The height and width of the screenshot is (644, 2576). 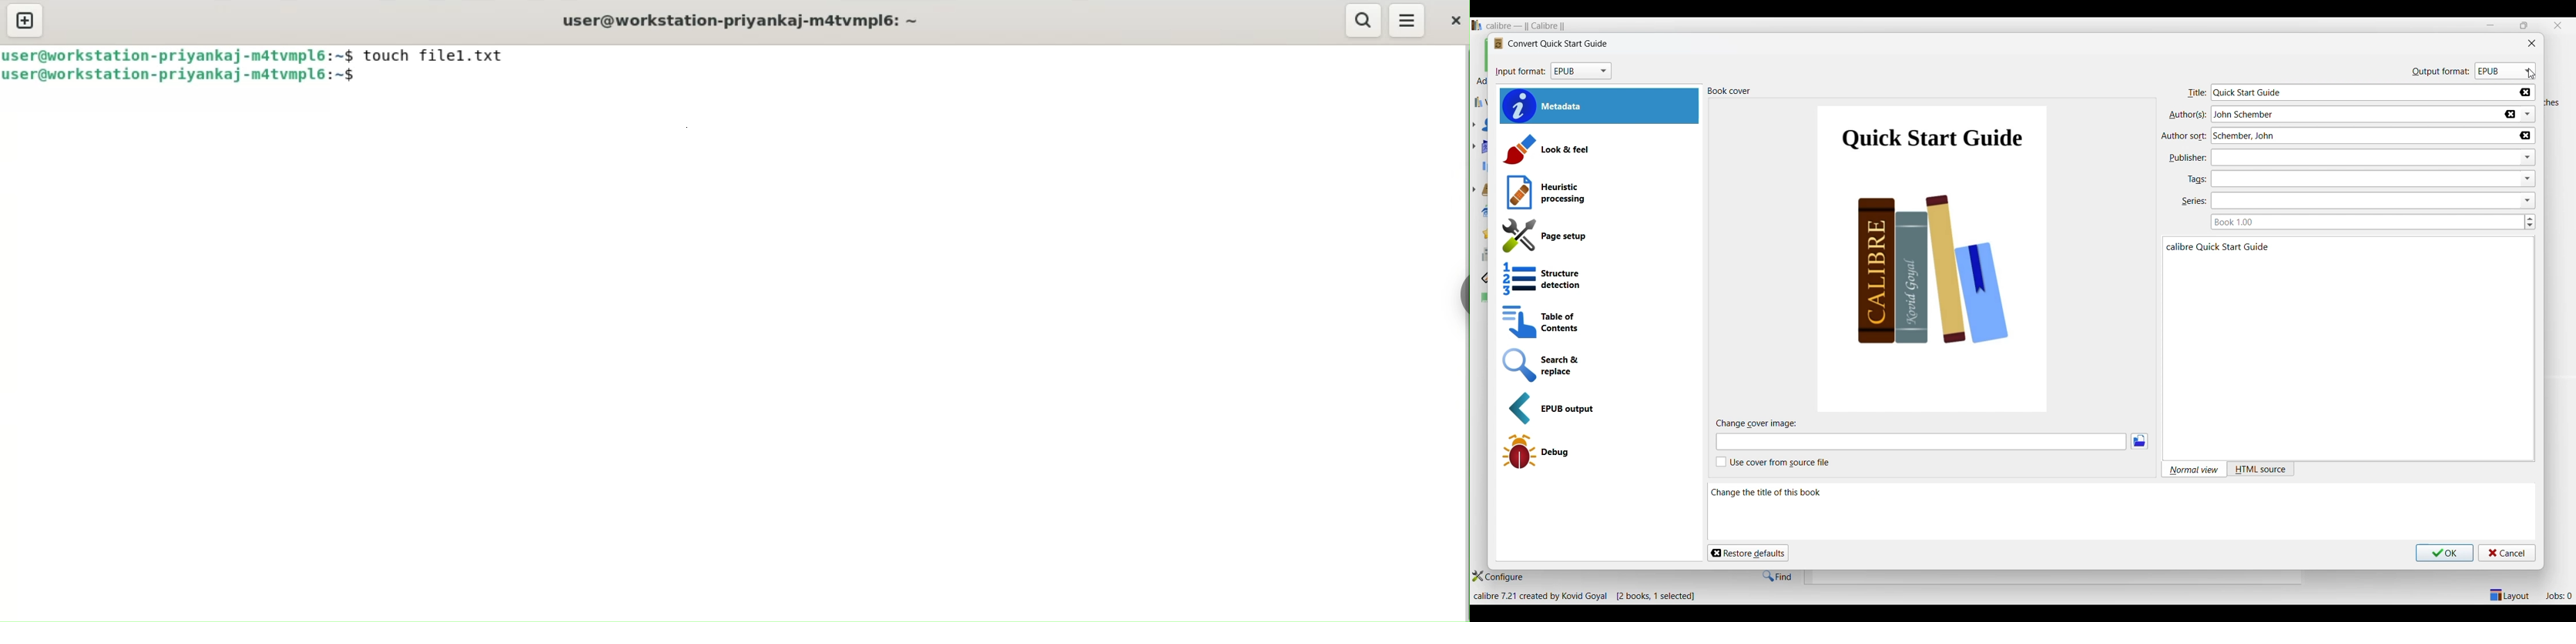 What do you see at coordinates (1921, 442) in the screenshot?
I see `Type in cover image file` at bounding box center [1921, 442].